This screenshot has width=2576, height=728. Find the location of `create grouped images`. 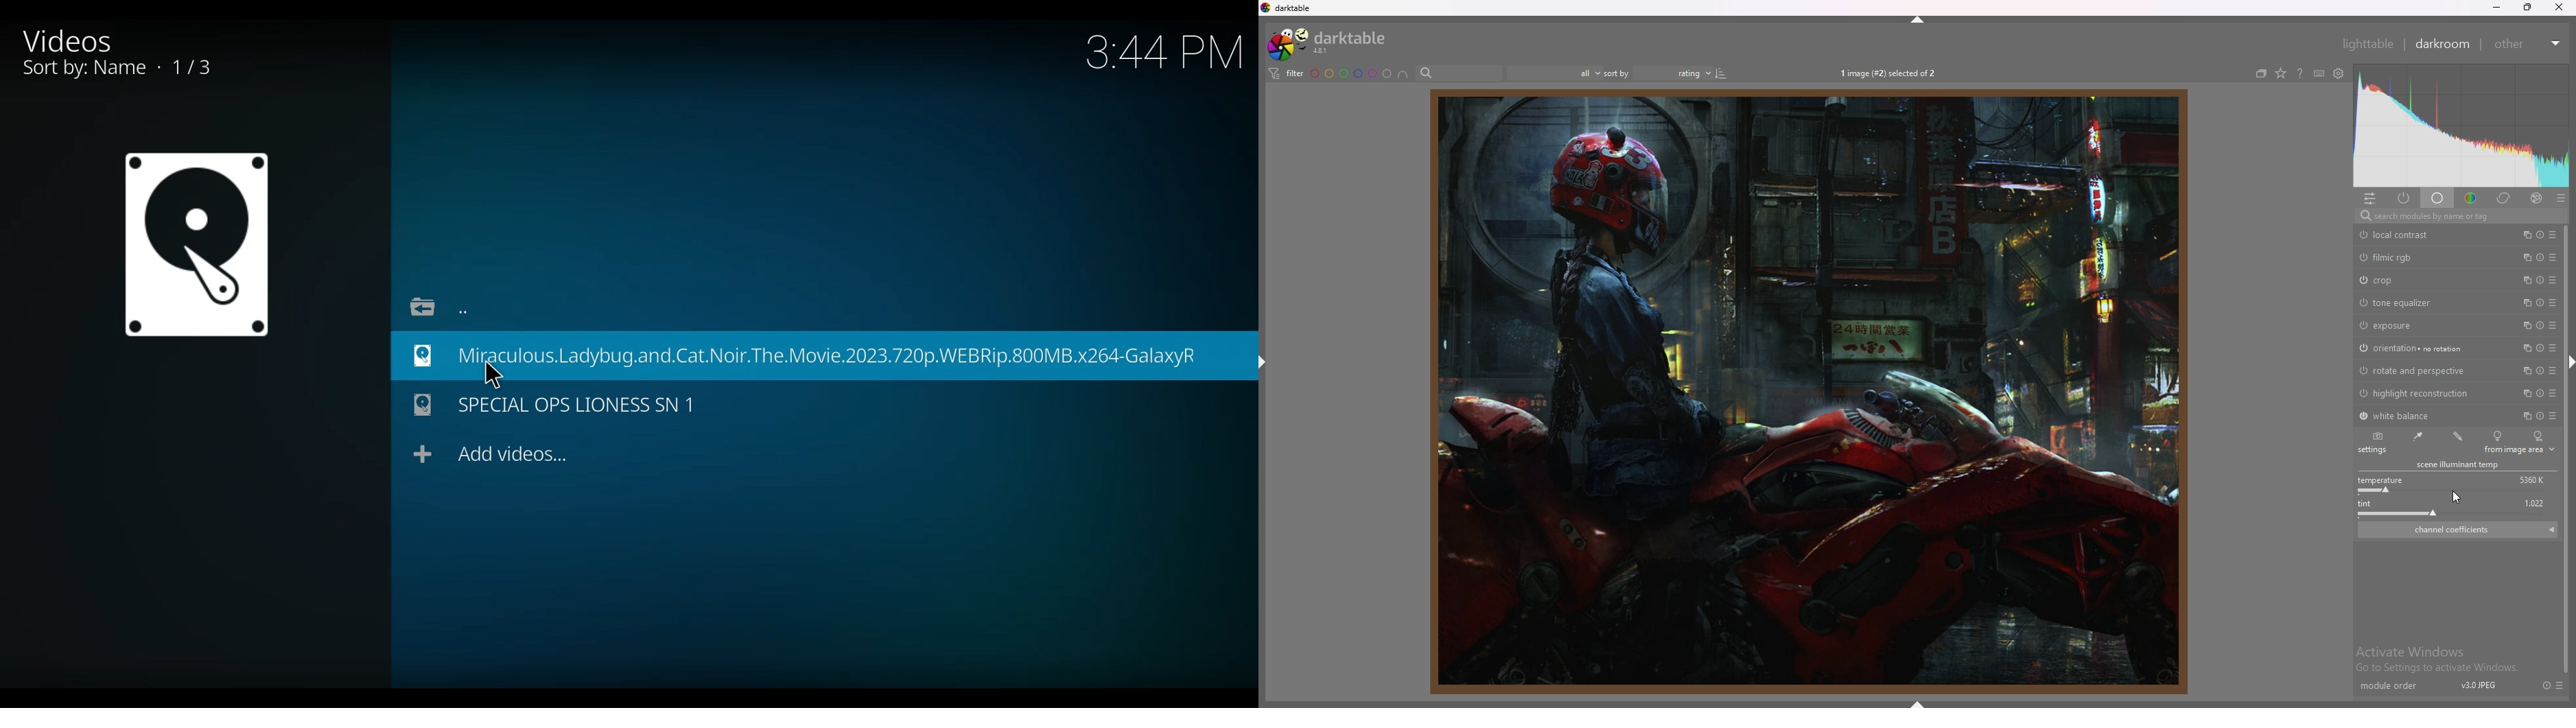

create grouped images is located at coordinates (2261, 74).